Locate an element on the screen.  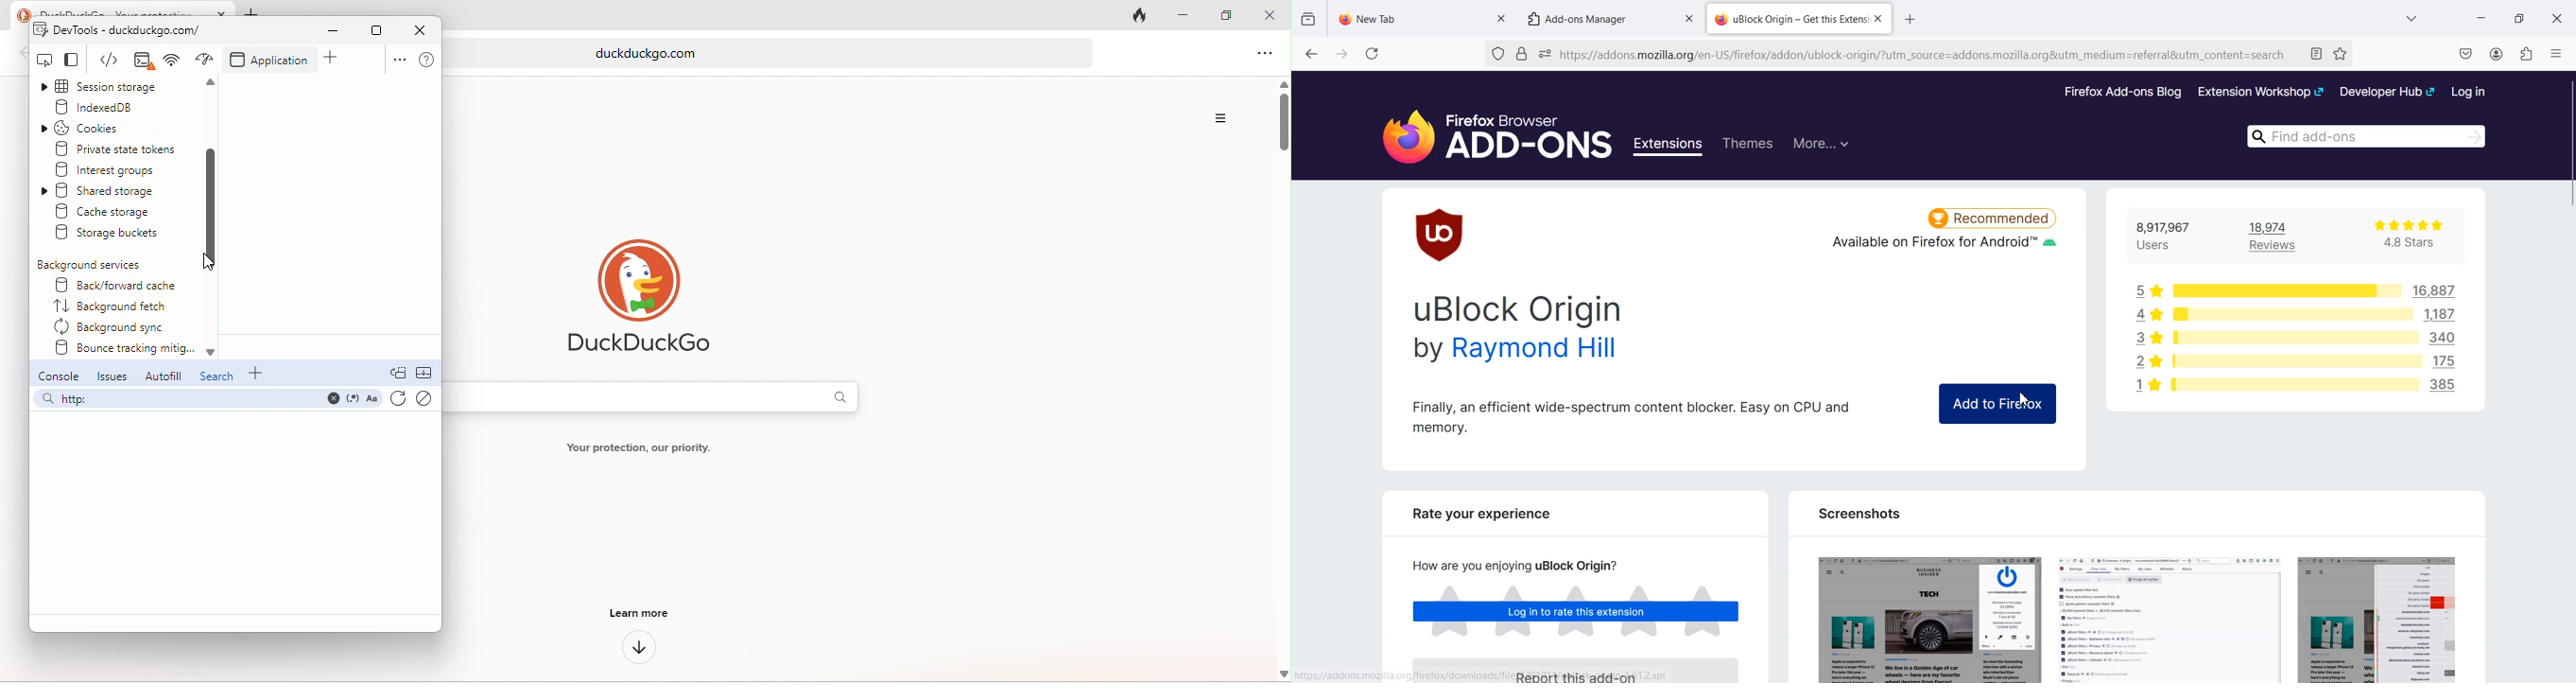
No trackers known to Firefox is located at coordinates (1496, 54).